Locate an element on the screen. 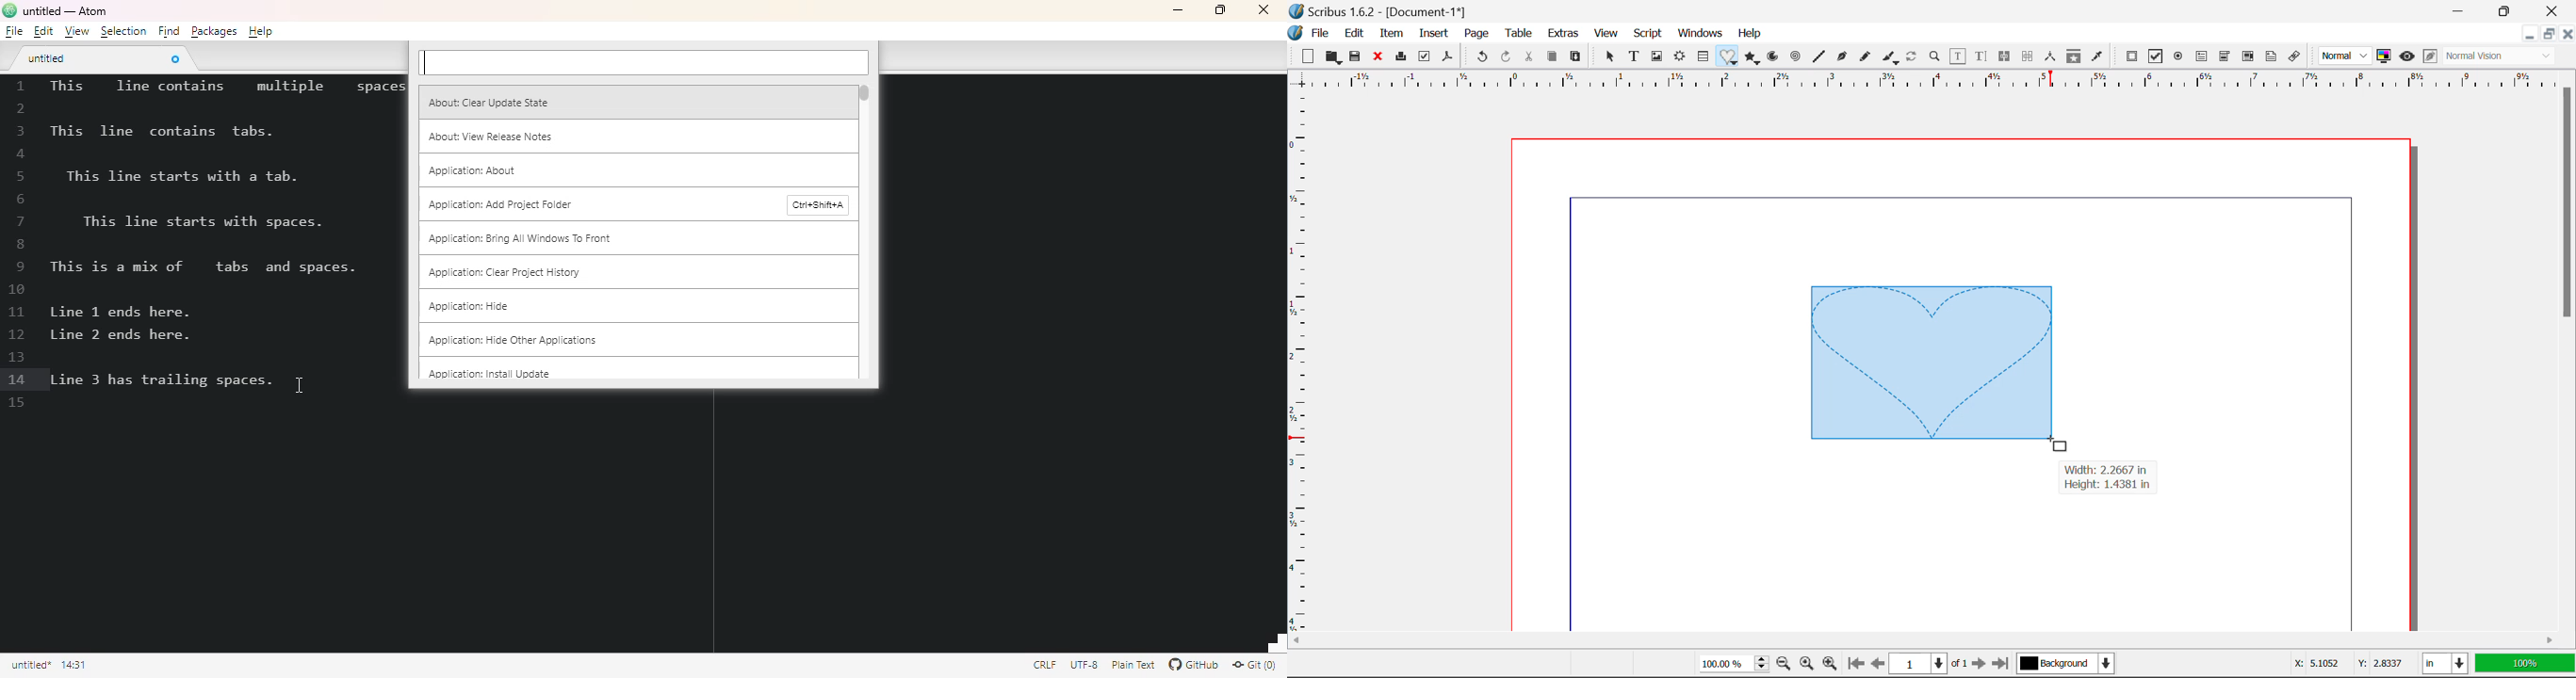  Polygons is located at coordinates (1753, 58).